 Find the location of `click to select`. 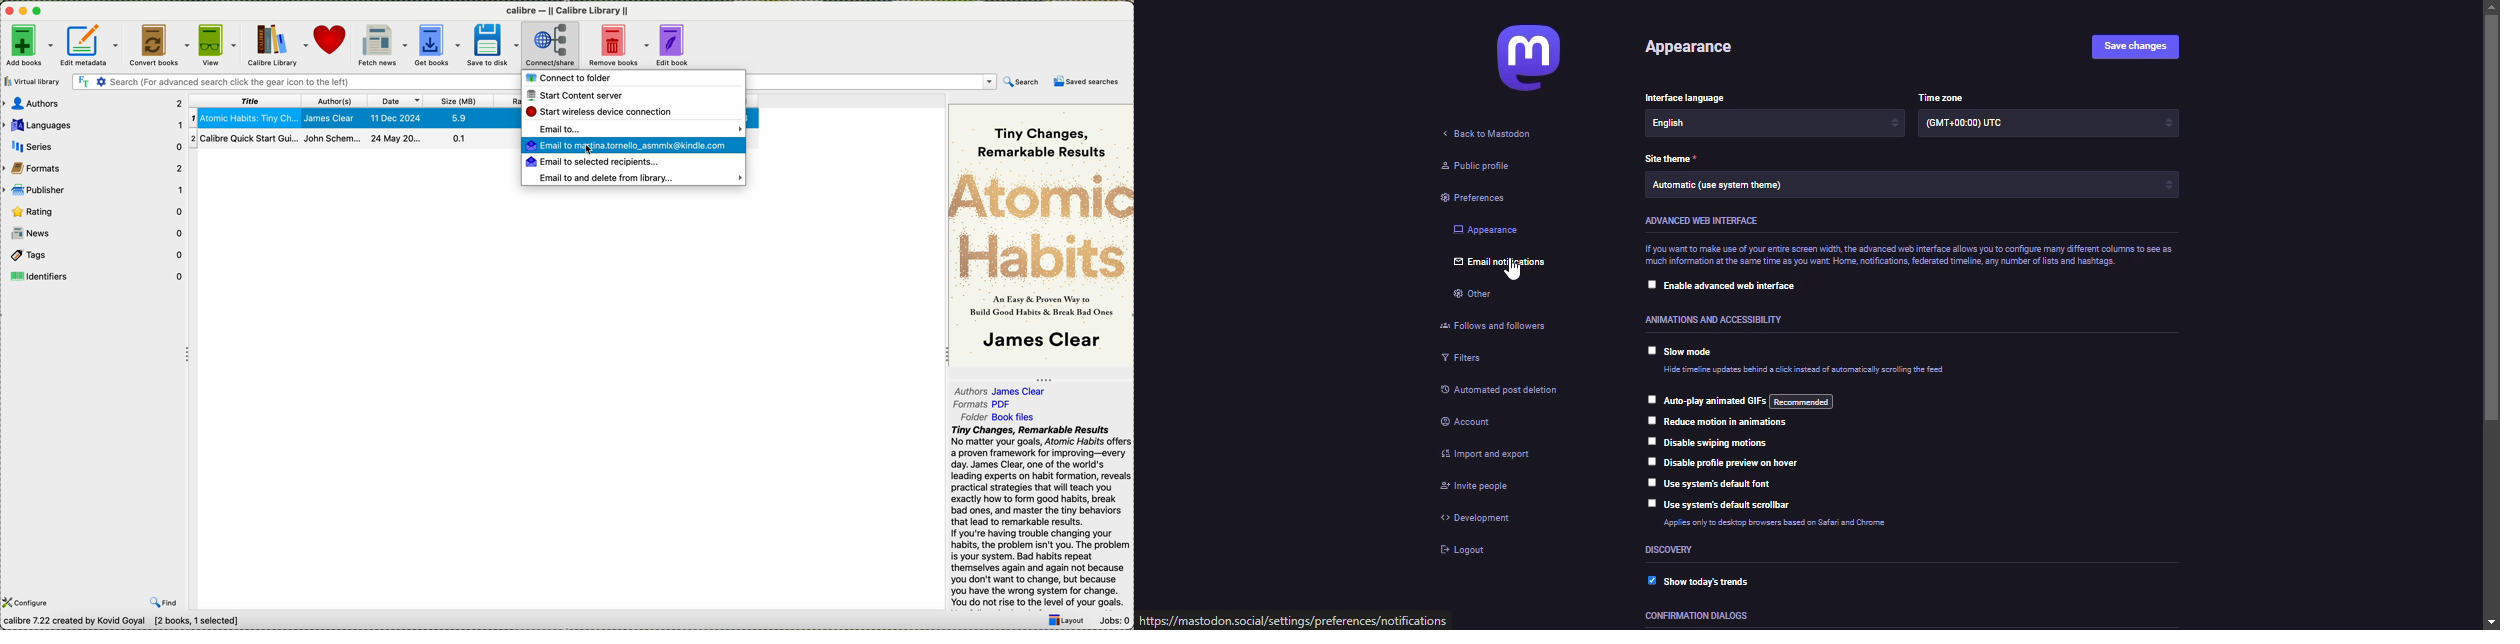

click to select is located at coordinates (1650, 482).